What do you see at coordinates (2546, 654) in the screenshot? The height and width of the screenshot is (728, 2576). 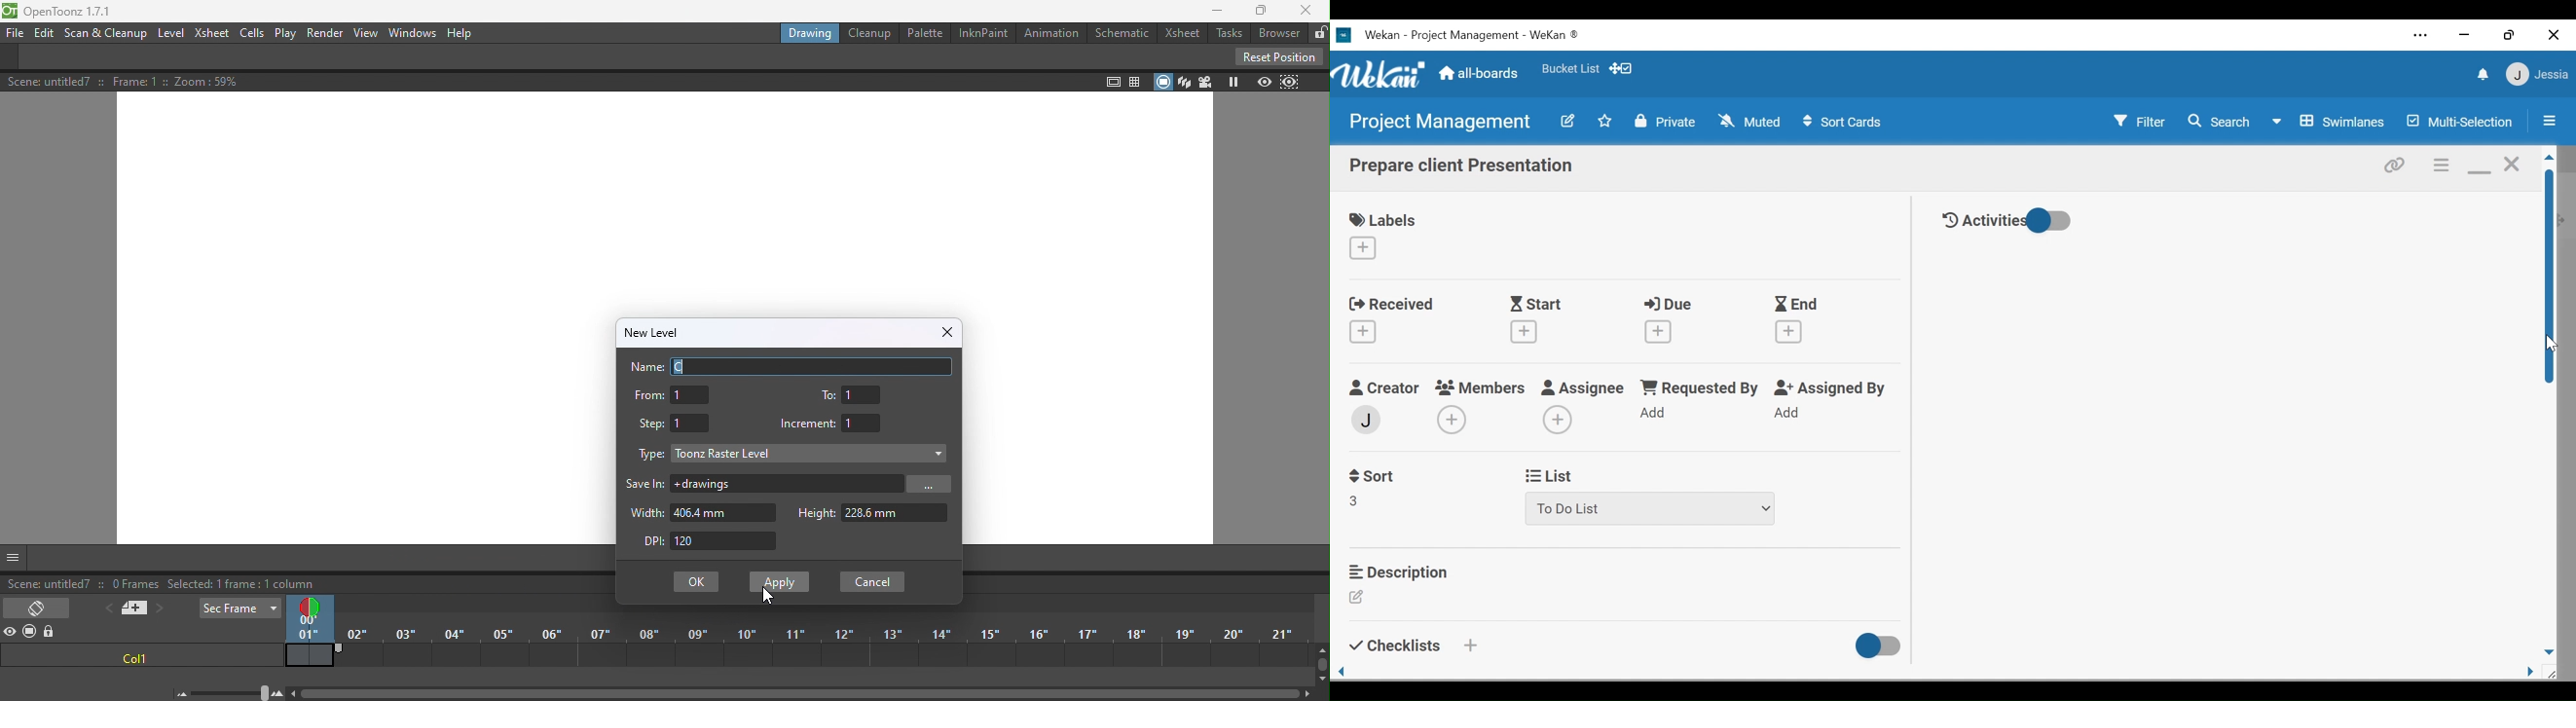 I see `page down` at bounding box center [2546, 654].